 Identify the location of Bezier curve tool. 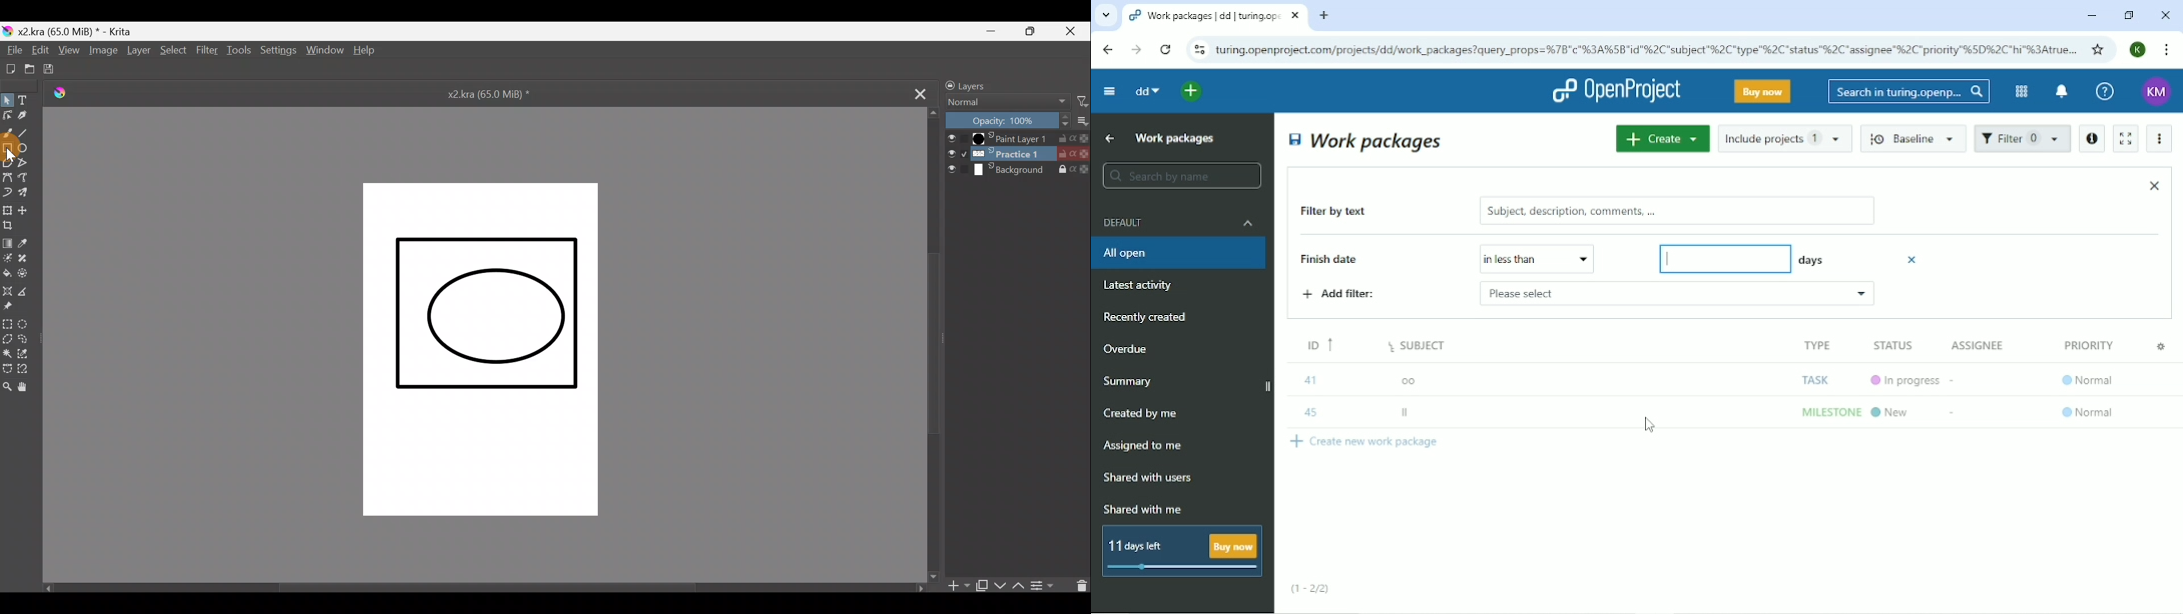
(7, 176).